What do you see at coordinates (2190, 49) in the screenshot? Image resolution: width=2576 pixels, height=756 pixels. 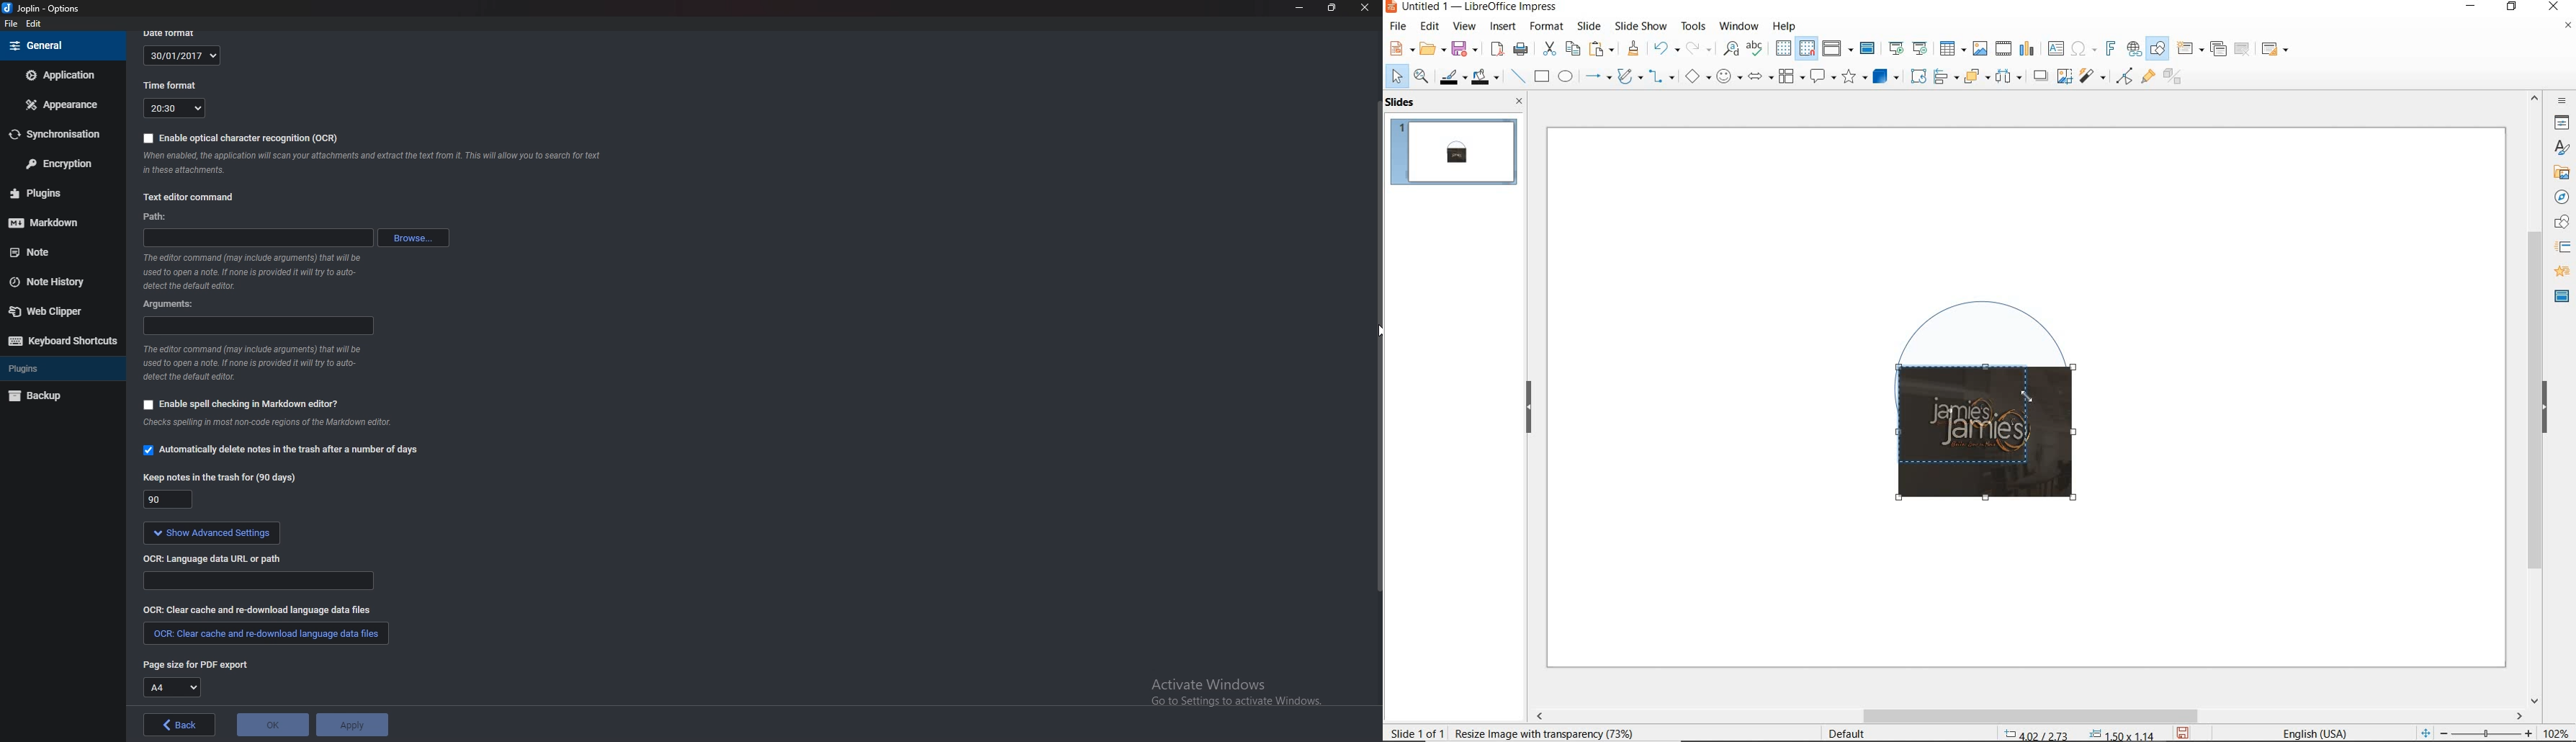 I see `new slide` at bounding box center [2190, 49].